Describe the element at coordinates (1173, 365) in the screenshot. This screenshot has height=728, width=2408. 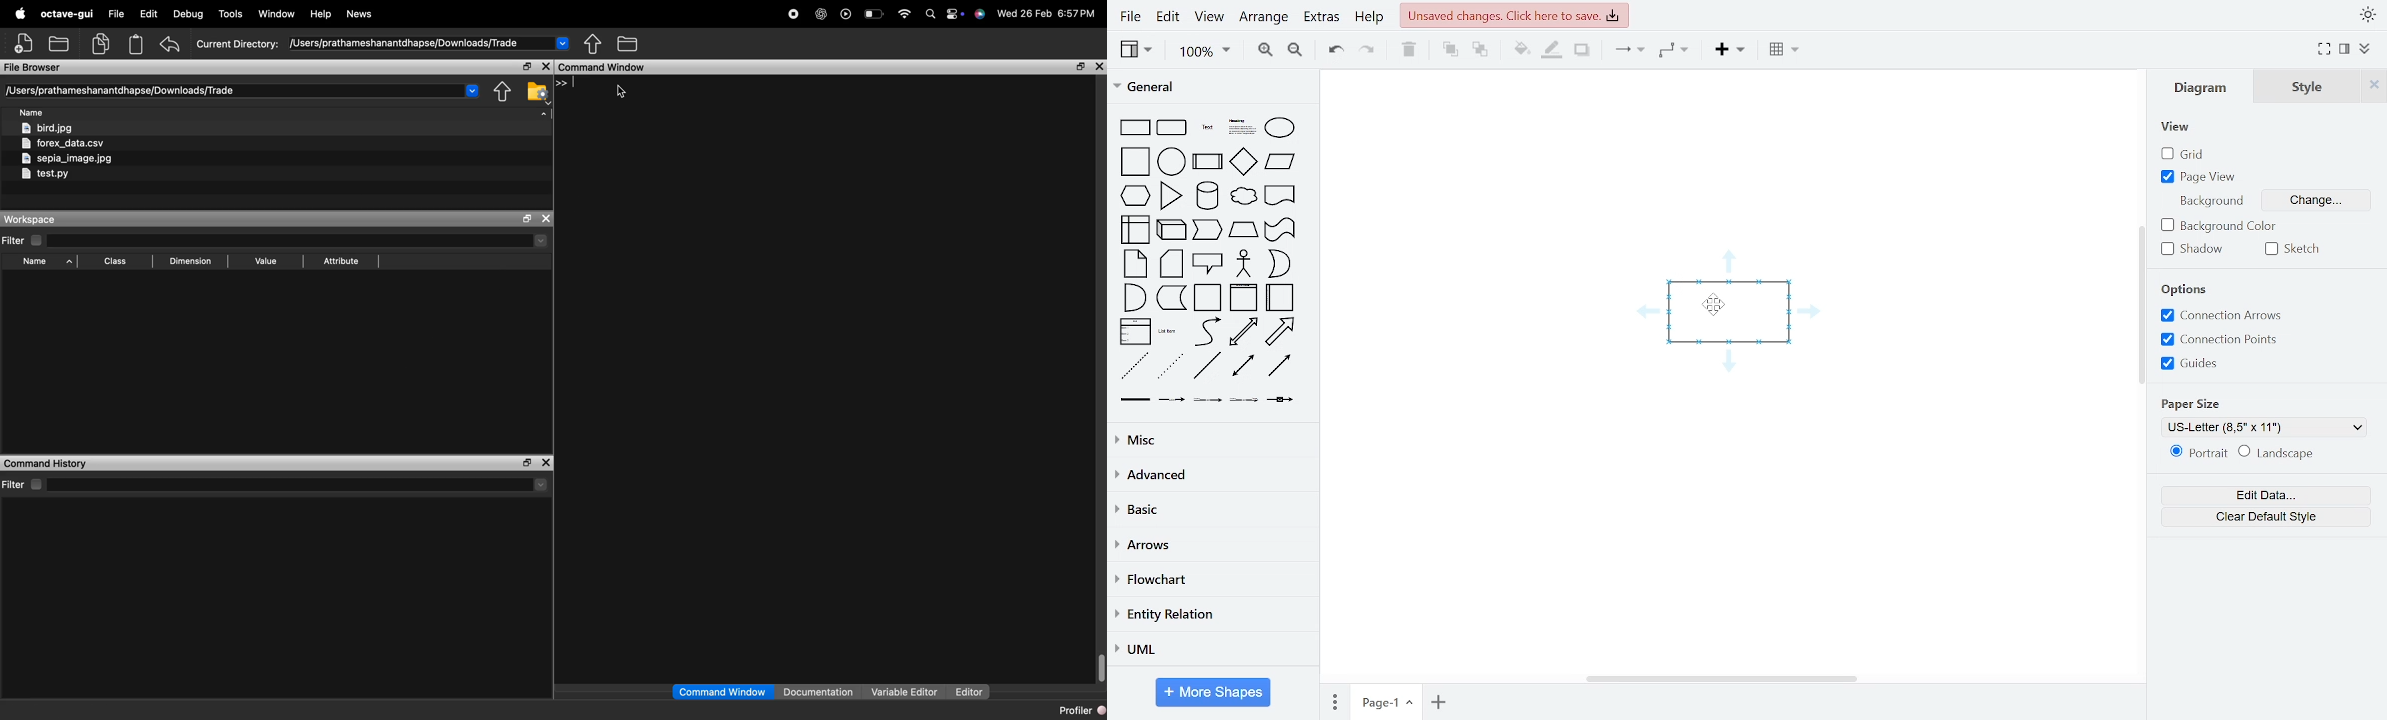
I see `dotted line` at that location.